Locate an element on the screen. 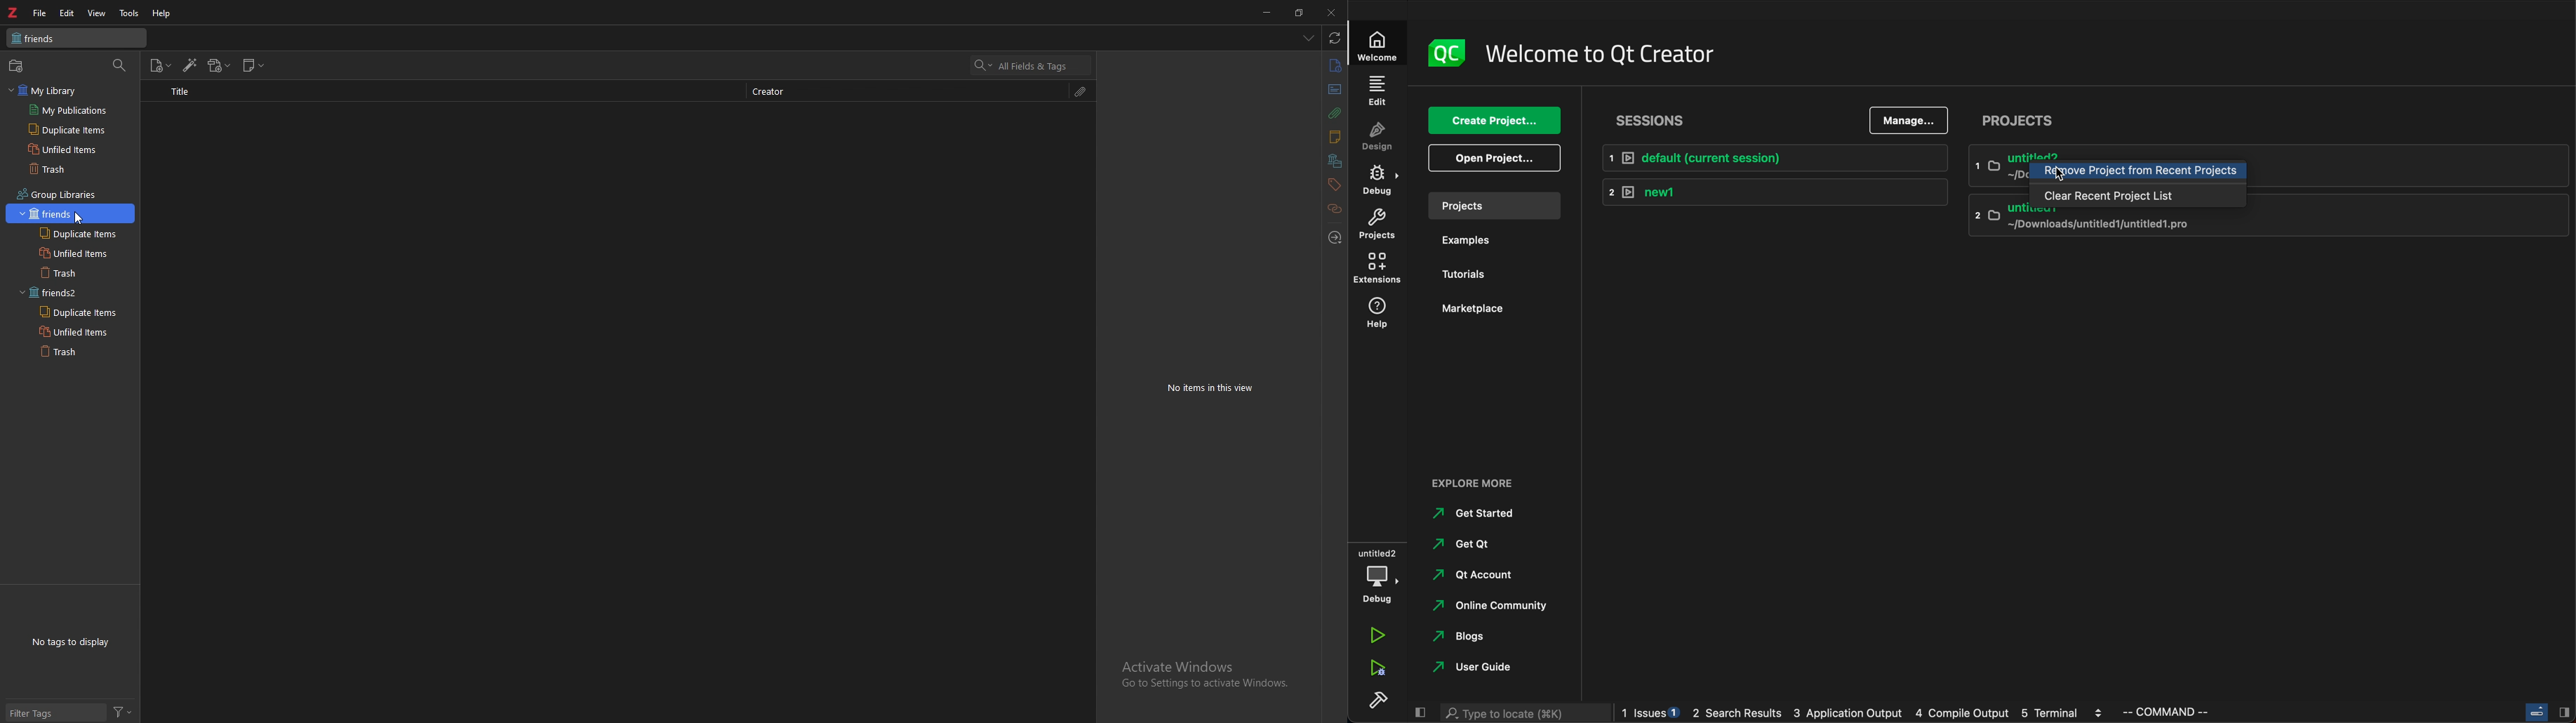 The width and height of the screenshot is (2576, 728). close is located at coordinates (1332, 12).